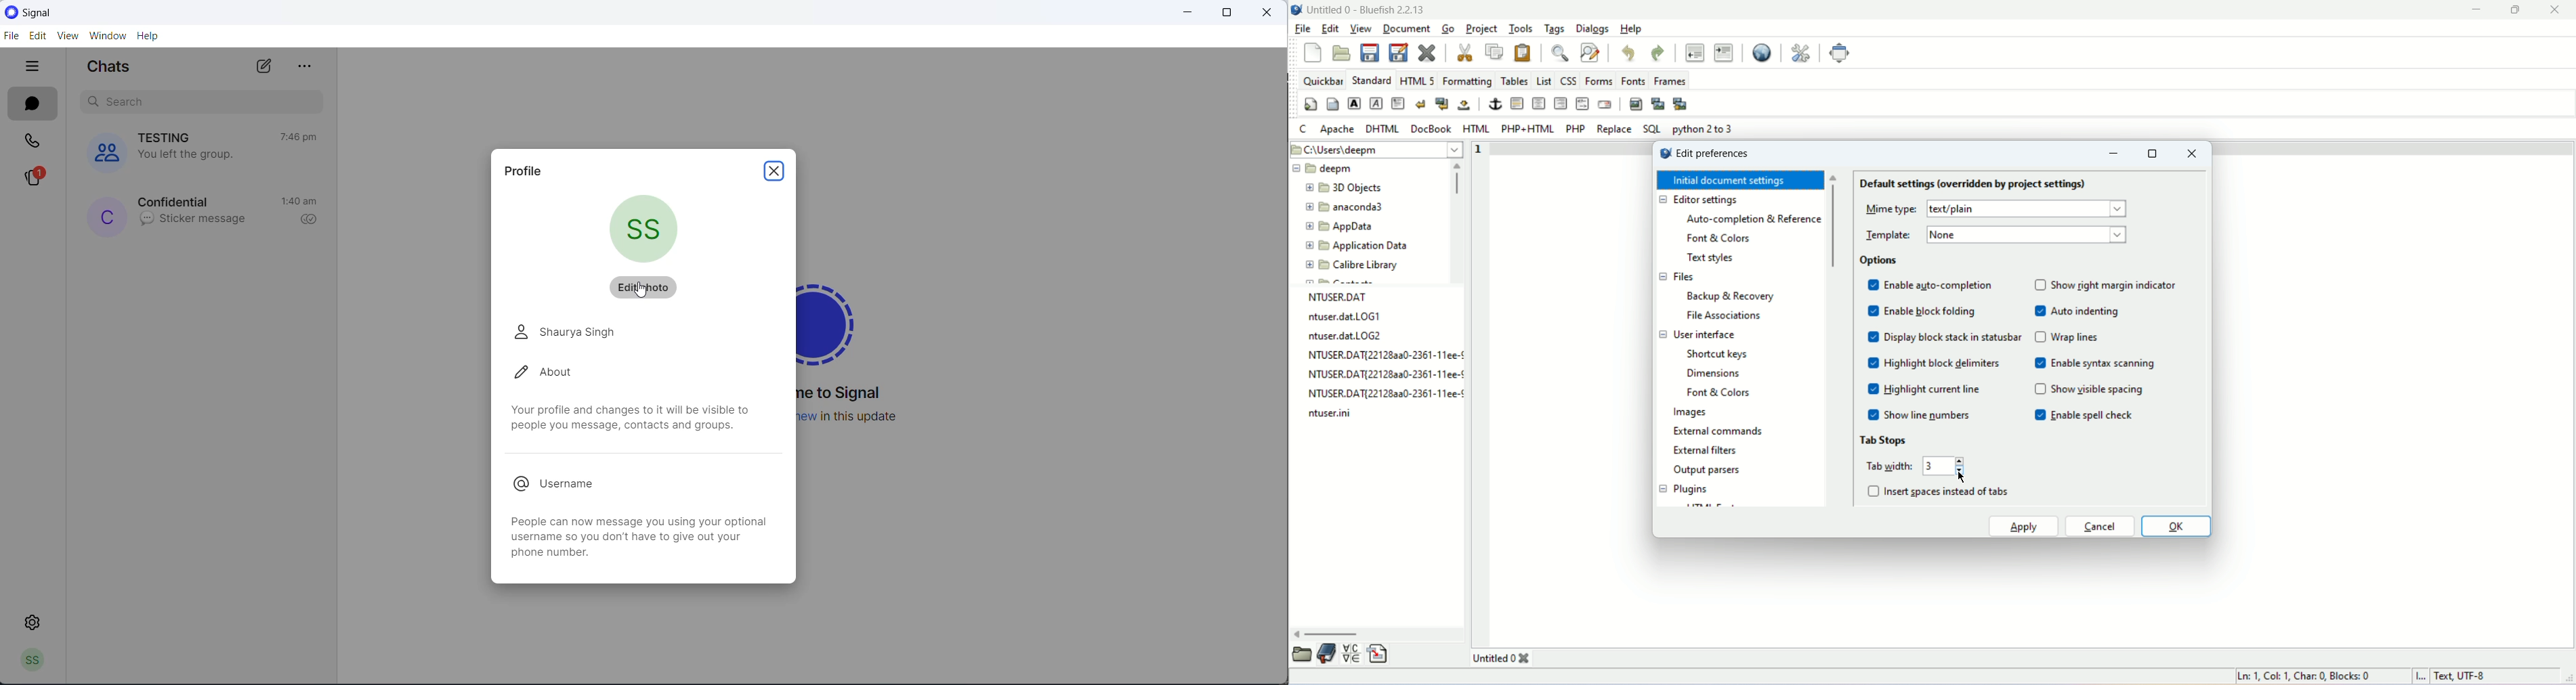 The width and height of the screenshot is (2576, 700). Describe the element at coordinates (1841, 54) in the screenshot. I see `fullscreen` at that location.